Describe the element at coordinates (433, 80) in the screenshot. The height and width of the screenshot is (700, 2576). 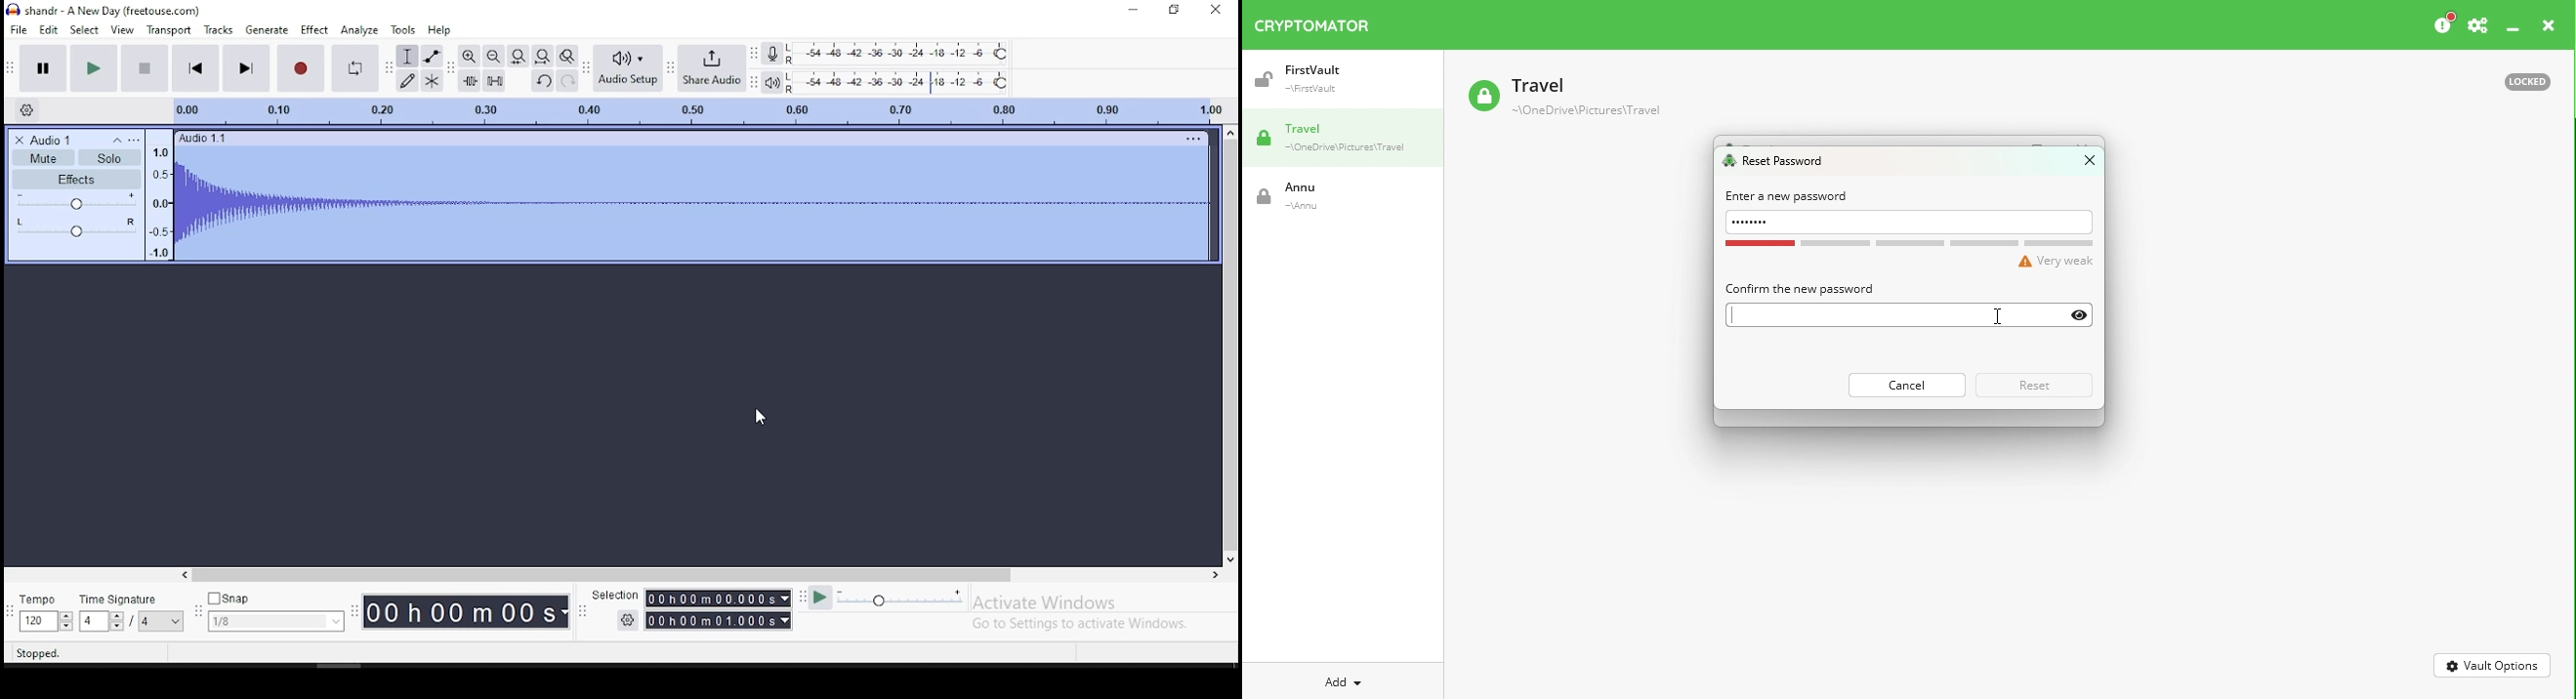
I see `multi tool` at that location.